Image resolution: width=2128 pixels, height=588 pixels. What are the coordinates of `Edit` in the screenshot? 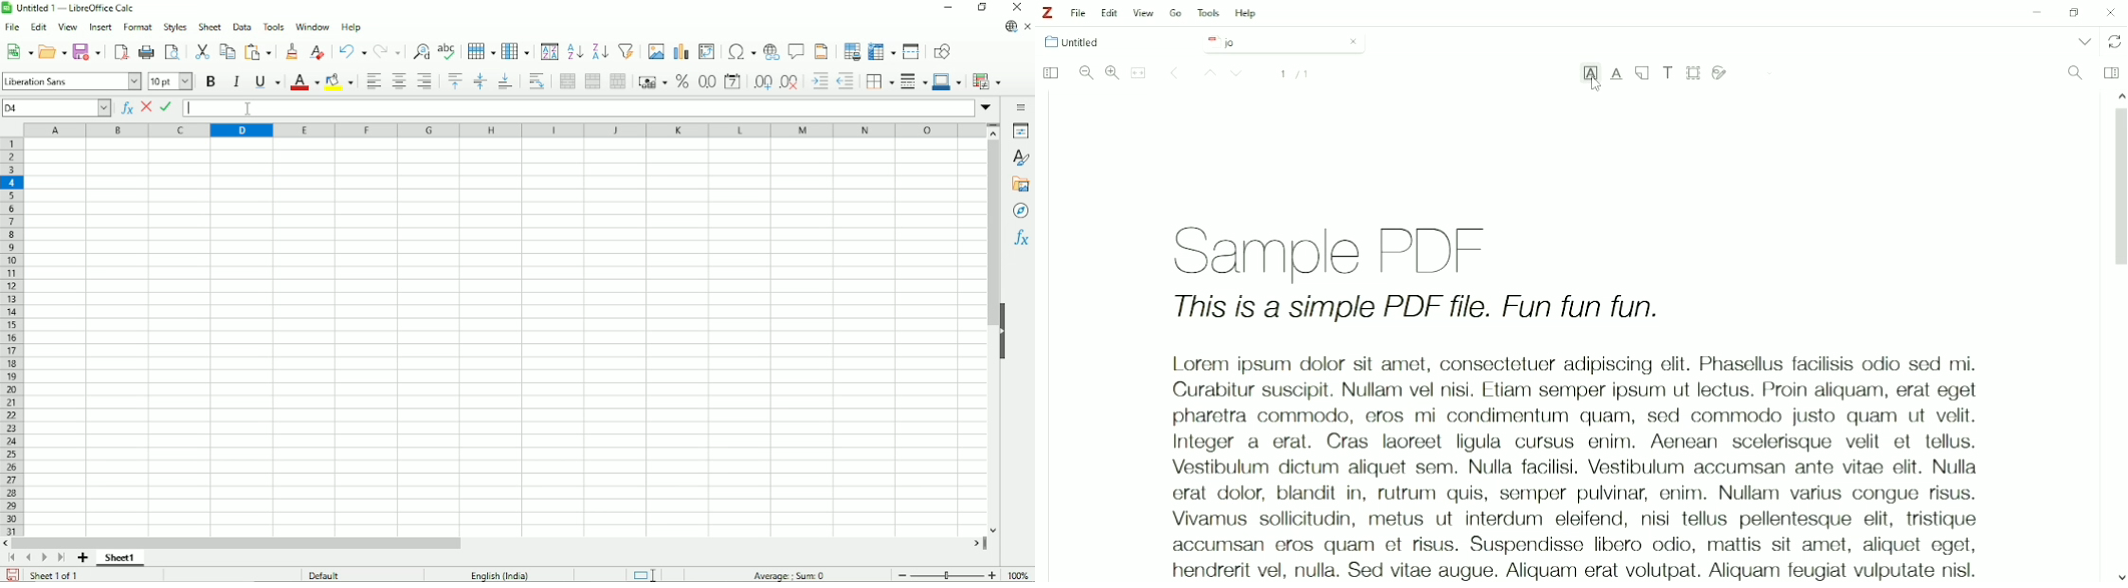 It's located at (38, 27).